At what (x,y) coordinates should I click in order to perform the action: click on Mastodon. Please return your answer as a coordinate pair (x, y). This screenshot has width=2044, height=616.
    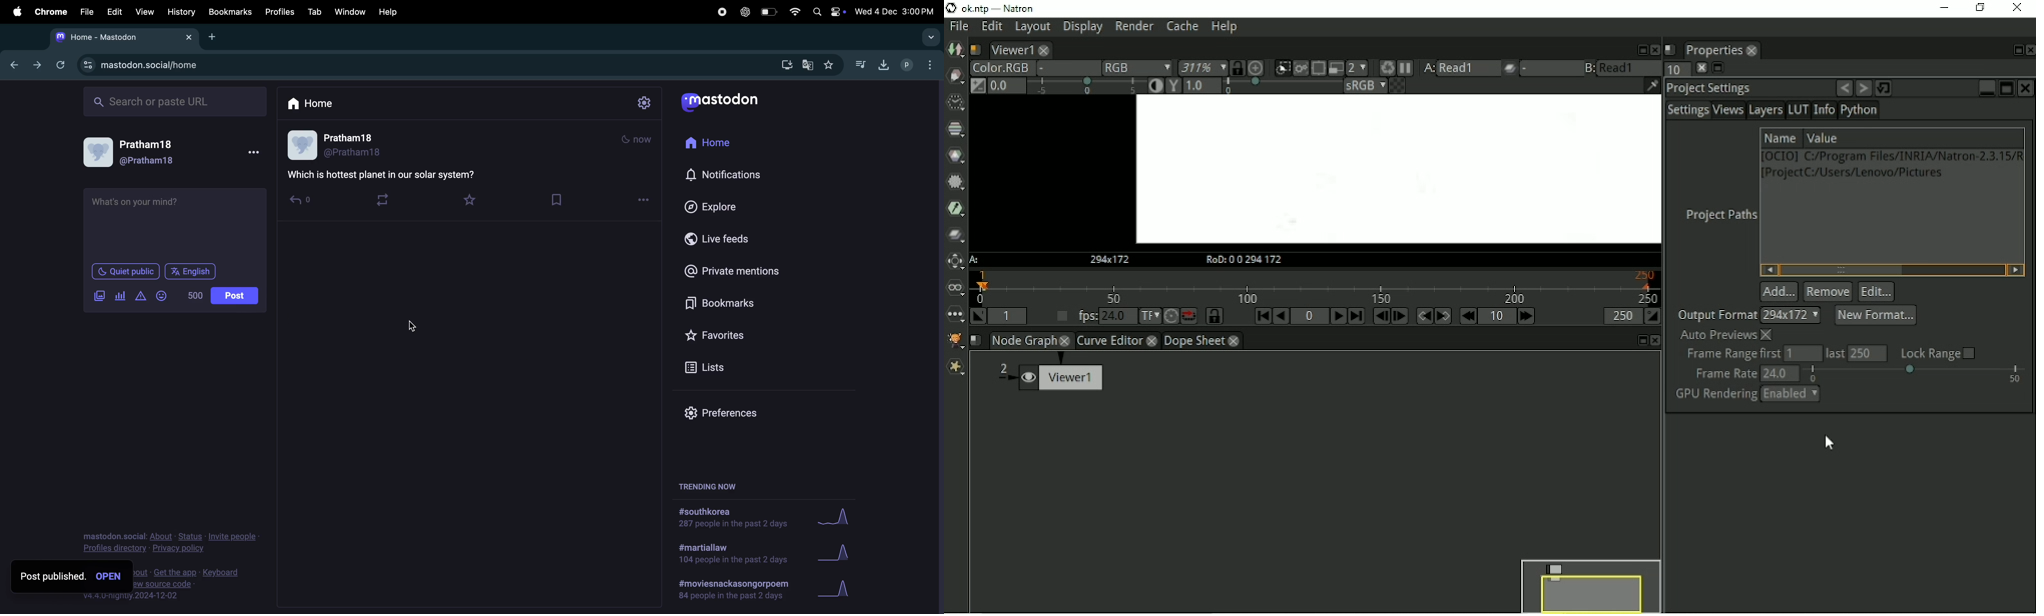
    Looking at the image, I should click on (728, 101).